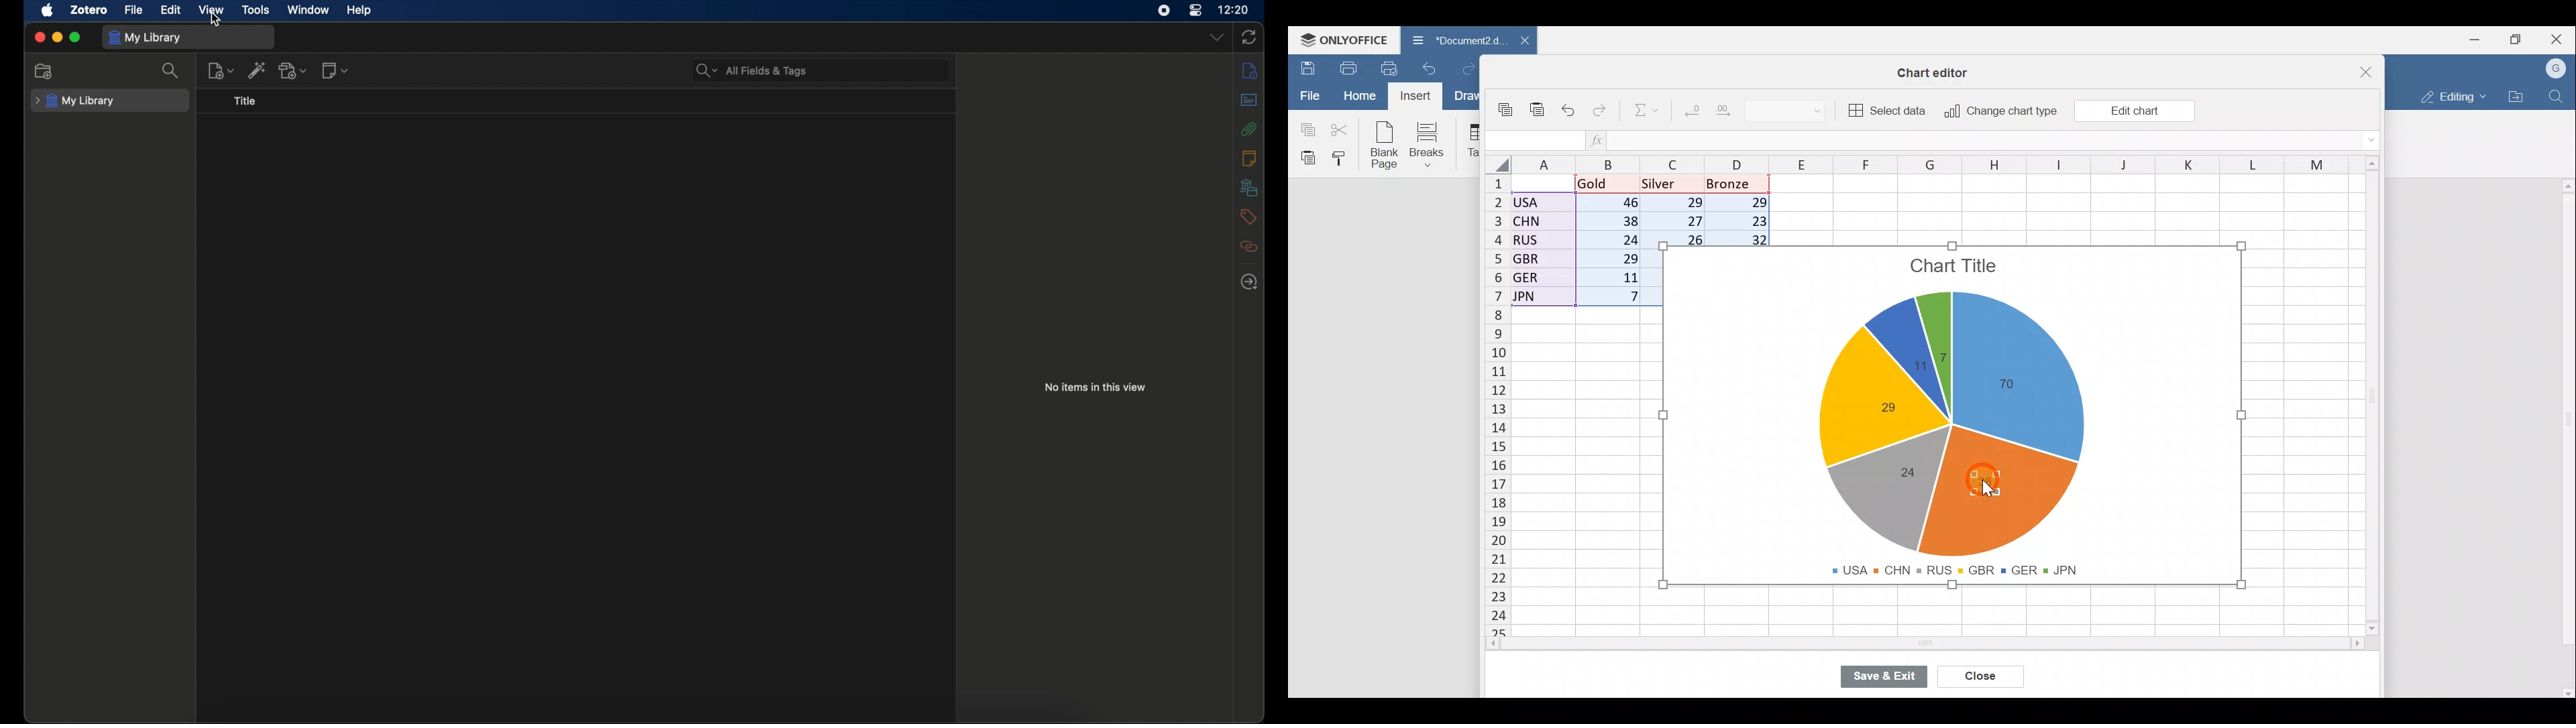 The width and height of the screenshot is (2576, 728). What do you see at coordinates (1790, 109) in the screenshot?
I see `Number format` at bounding box center [1790, 109].